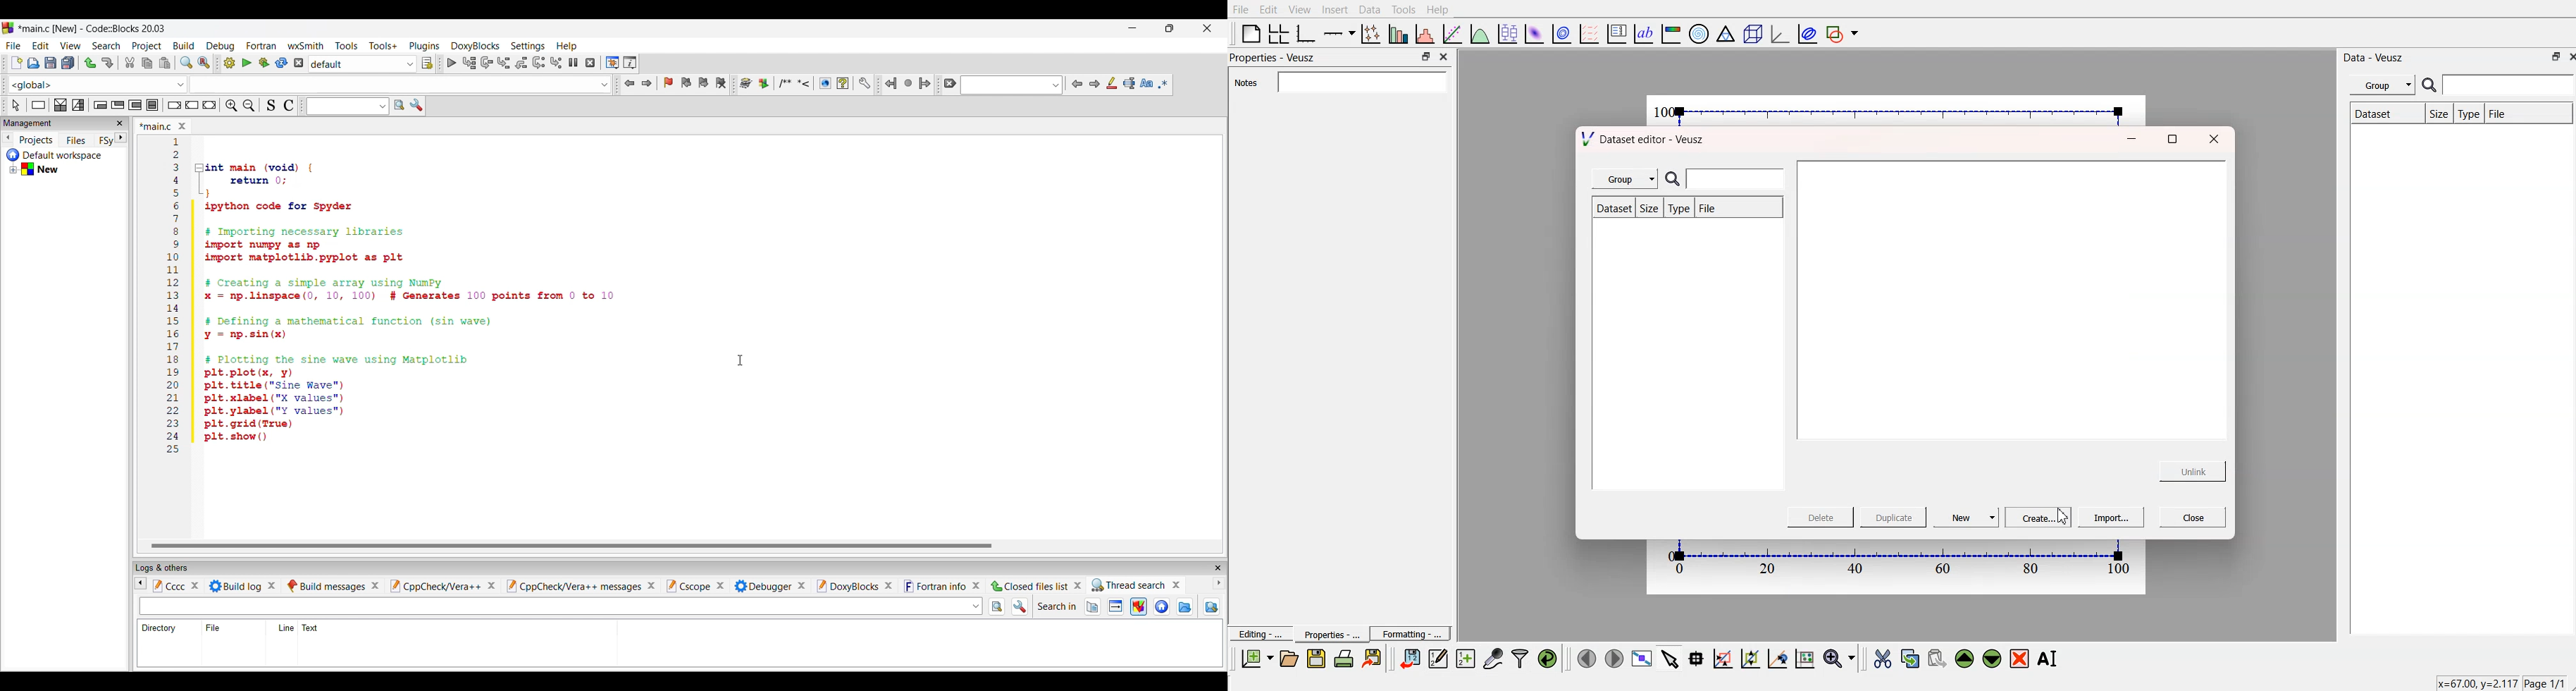 This screenshot has width=2576, height=700. I want to click on Debugging windows, so click(611, 61).